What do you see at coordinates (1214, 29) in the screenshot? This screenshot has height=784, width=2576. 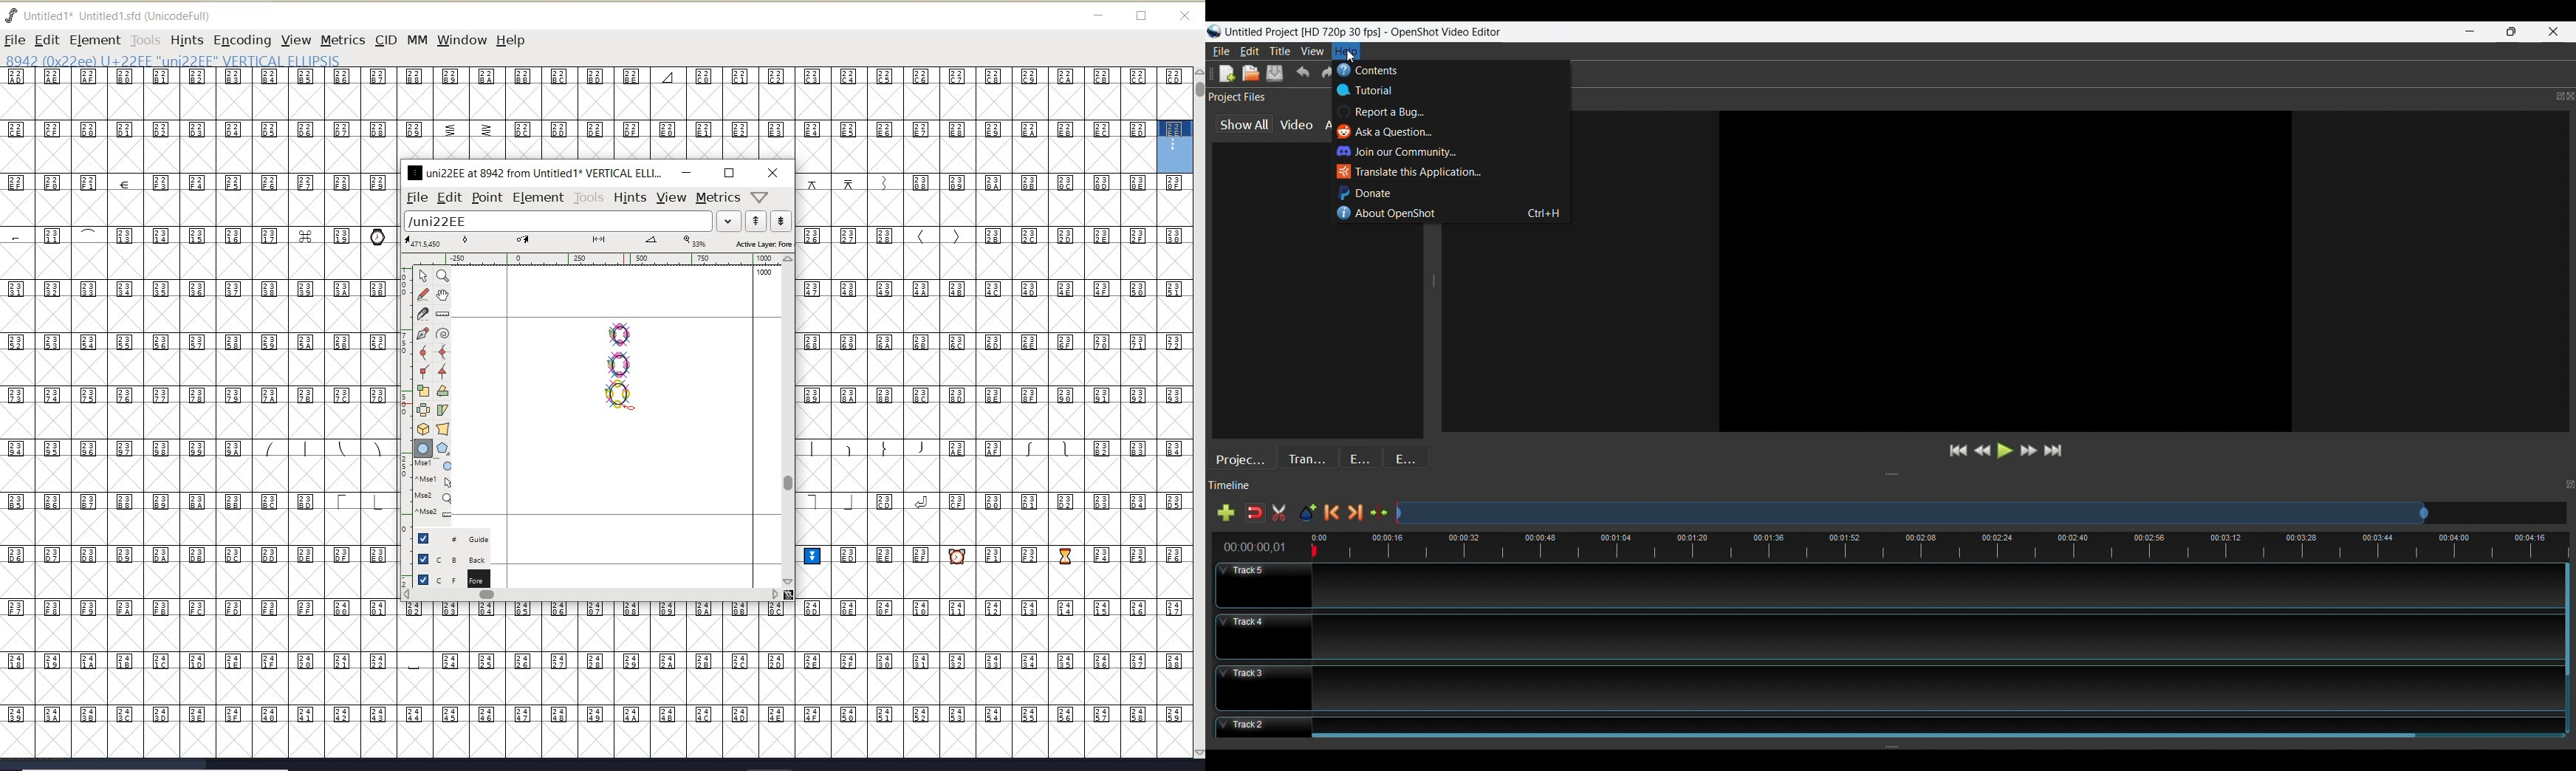 I see `Openshot Desktop icon` at bounding box center [1214, 29].